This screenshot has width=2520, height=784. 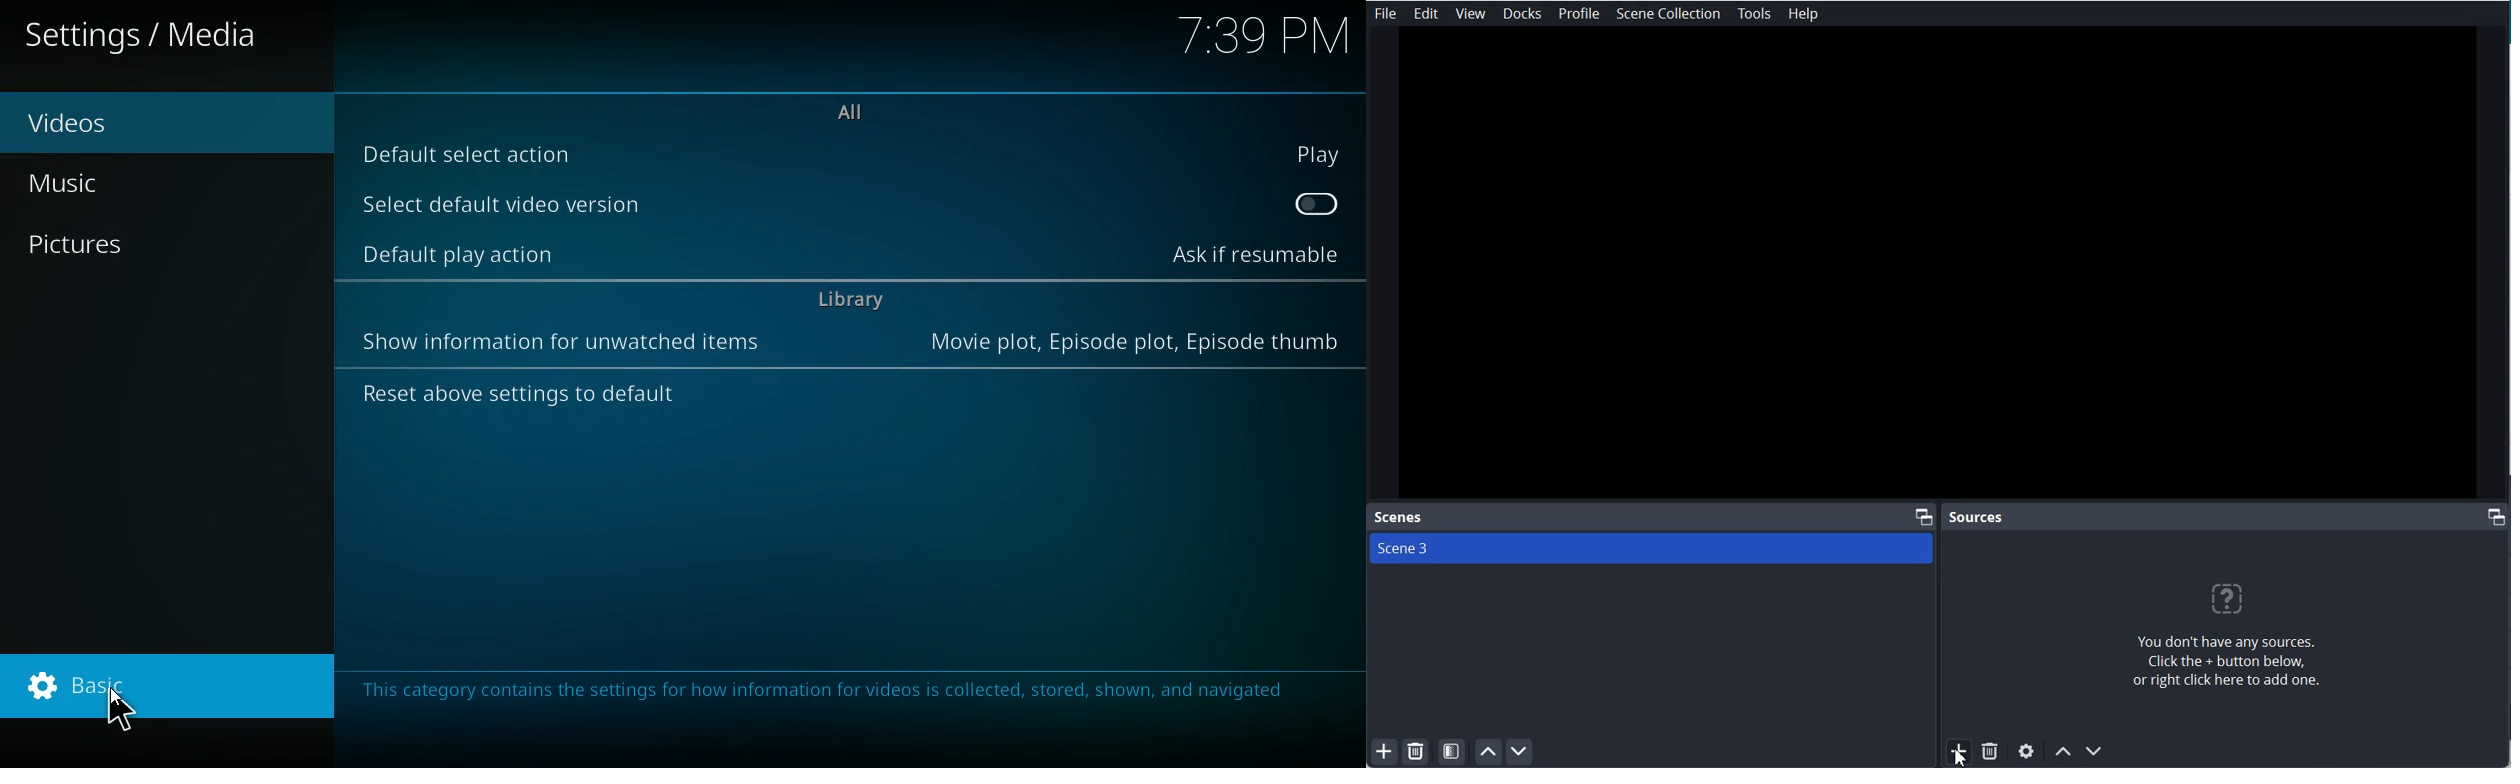 What do you see at coordinates (1381, 753) in the screenshot?
I see `Add Scene` at bounding box center [1381, 753].